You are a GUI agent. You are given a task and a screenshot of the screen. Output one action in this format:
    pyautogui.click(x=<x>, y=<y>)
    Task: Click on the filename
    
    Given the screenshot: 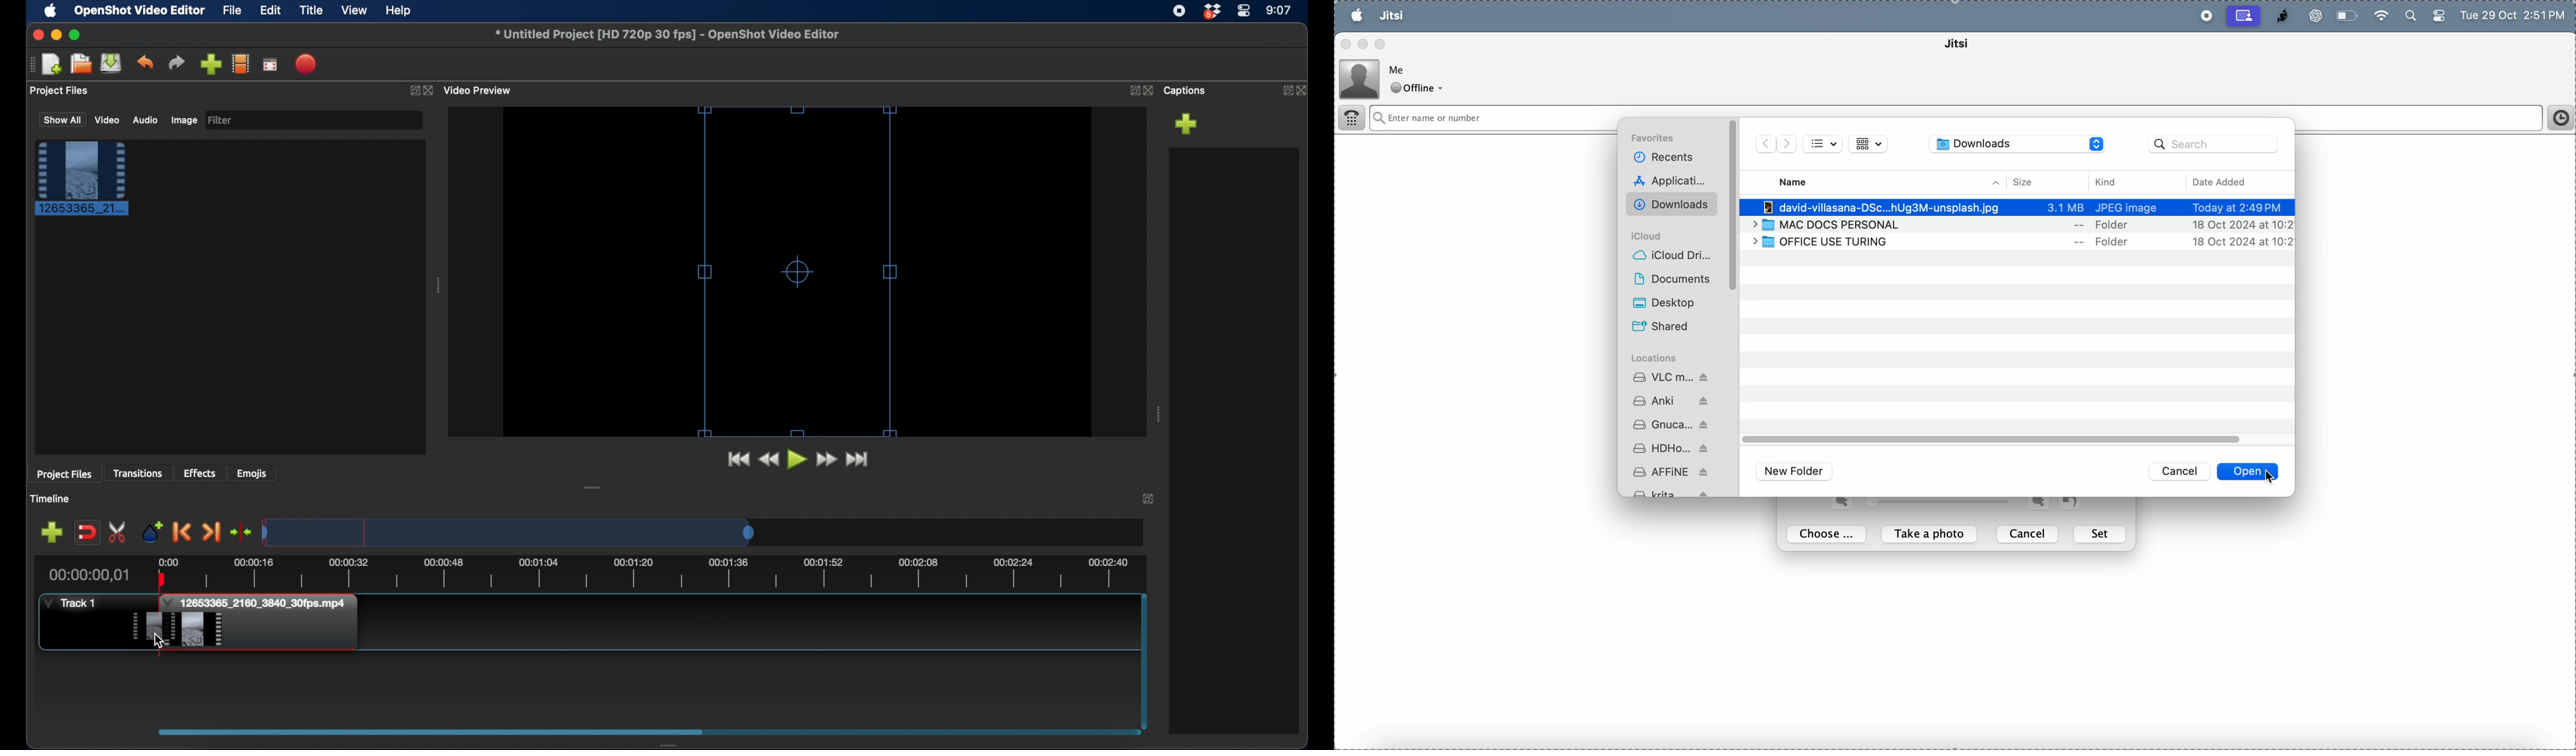 What is the action you would take?
    pyautogui.click(x=666, y=34)
    